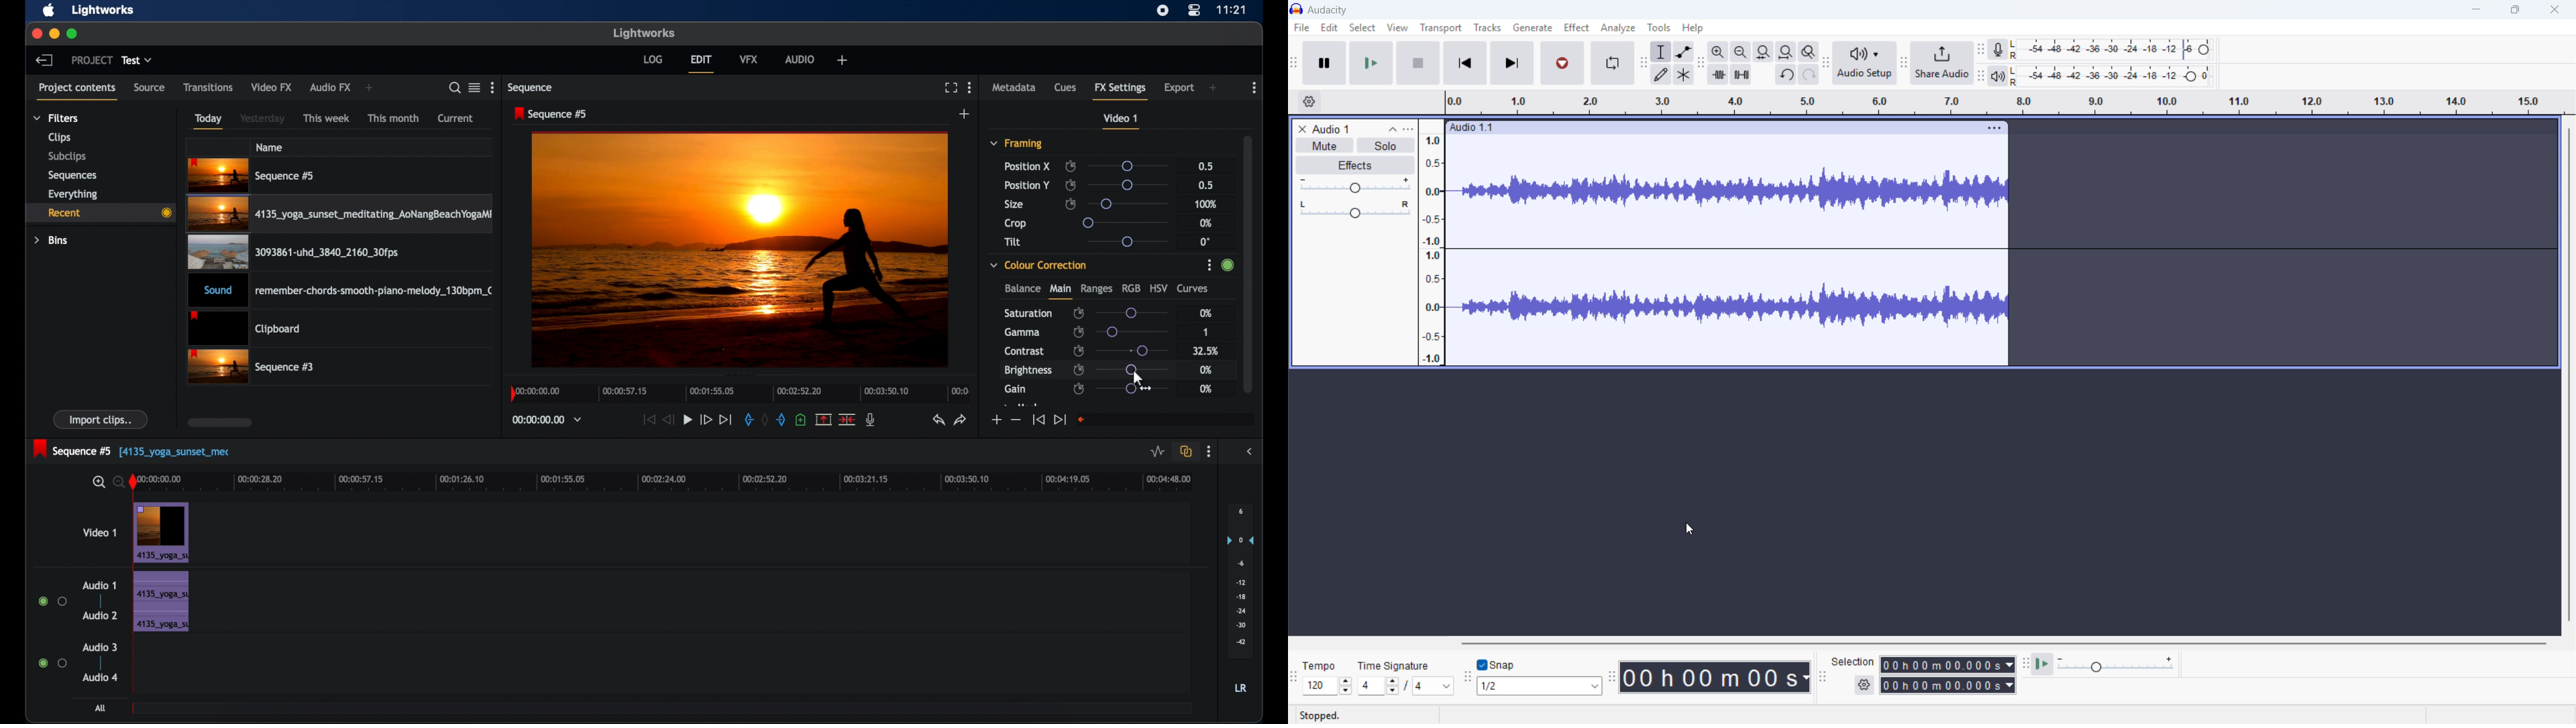  I want to click on subclips, so click(68, 156).